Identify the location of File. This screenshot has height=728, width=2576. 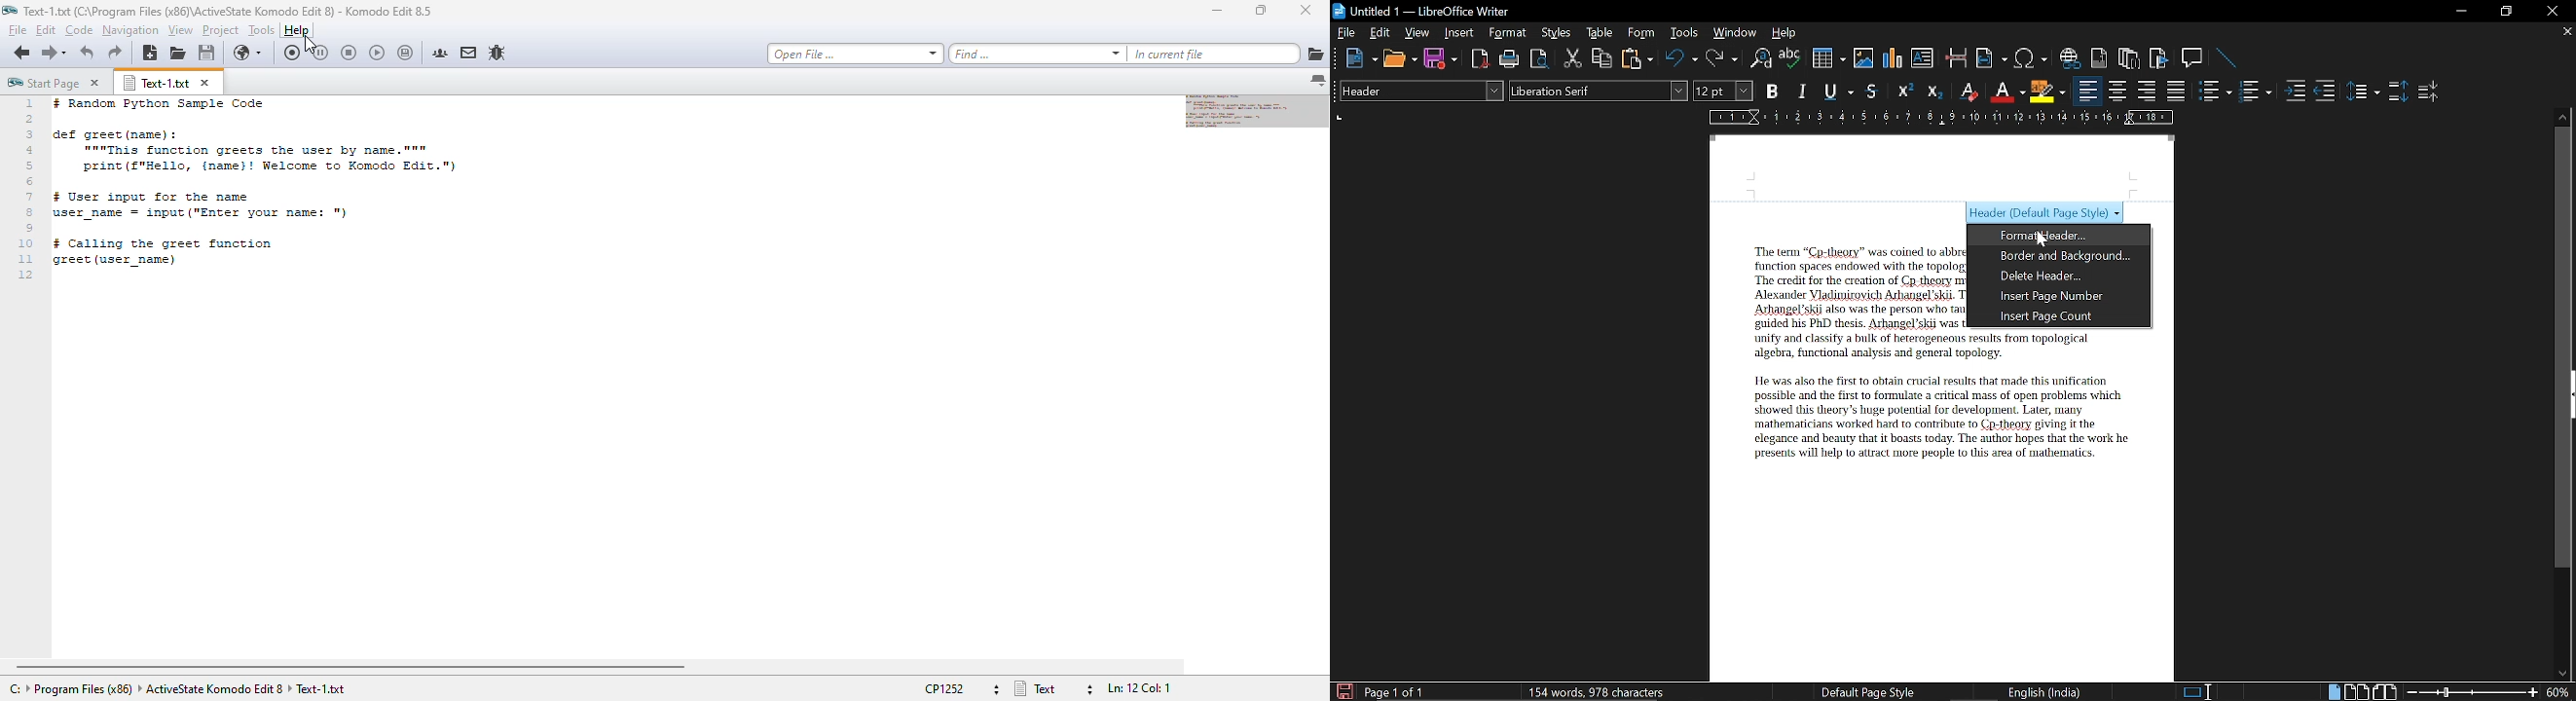
(1346, 32).